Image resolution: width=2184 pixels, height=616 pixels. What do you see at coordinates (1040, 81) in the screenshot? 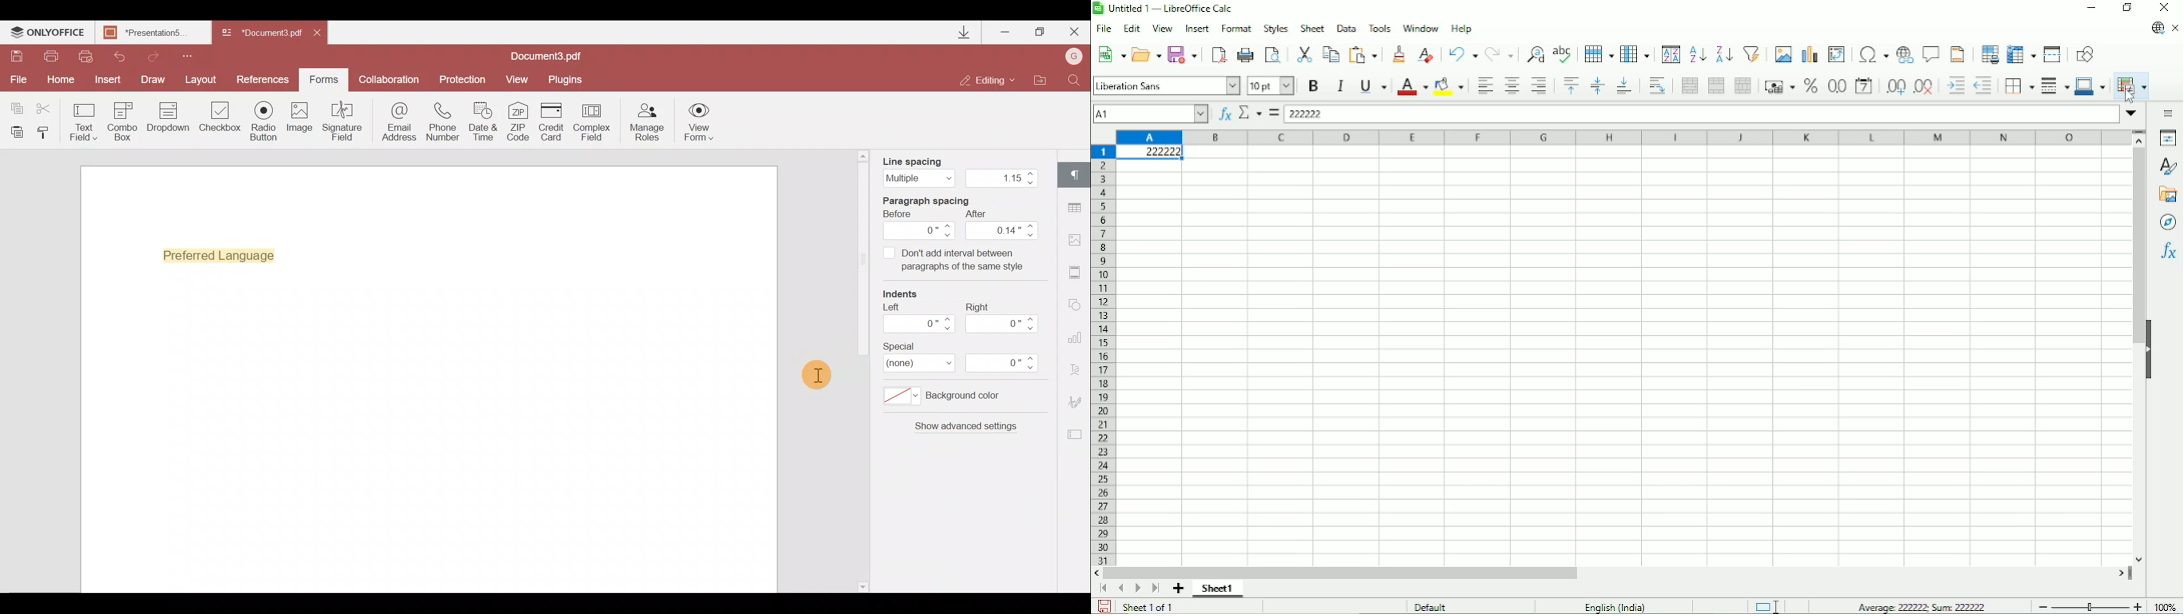
I see `Open file location` at bounding box center [1040, 81].